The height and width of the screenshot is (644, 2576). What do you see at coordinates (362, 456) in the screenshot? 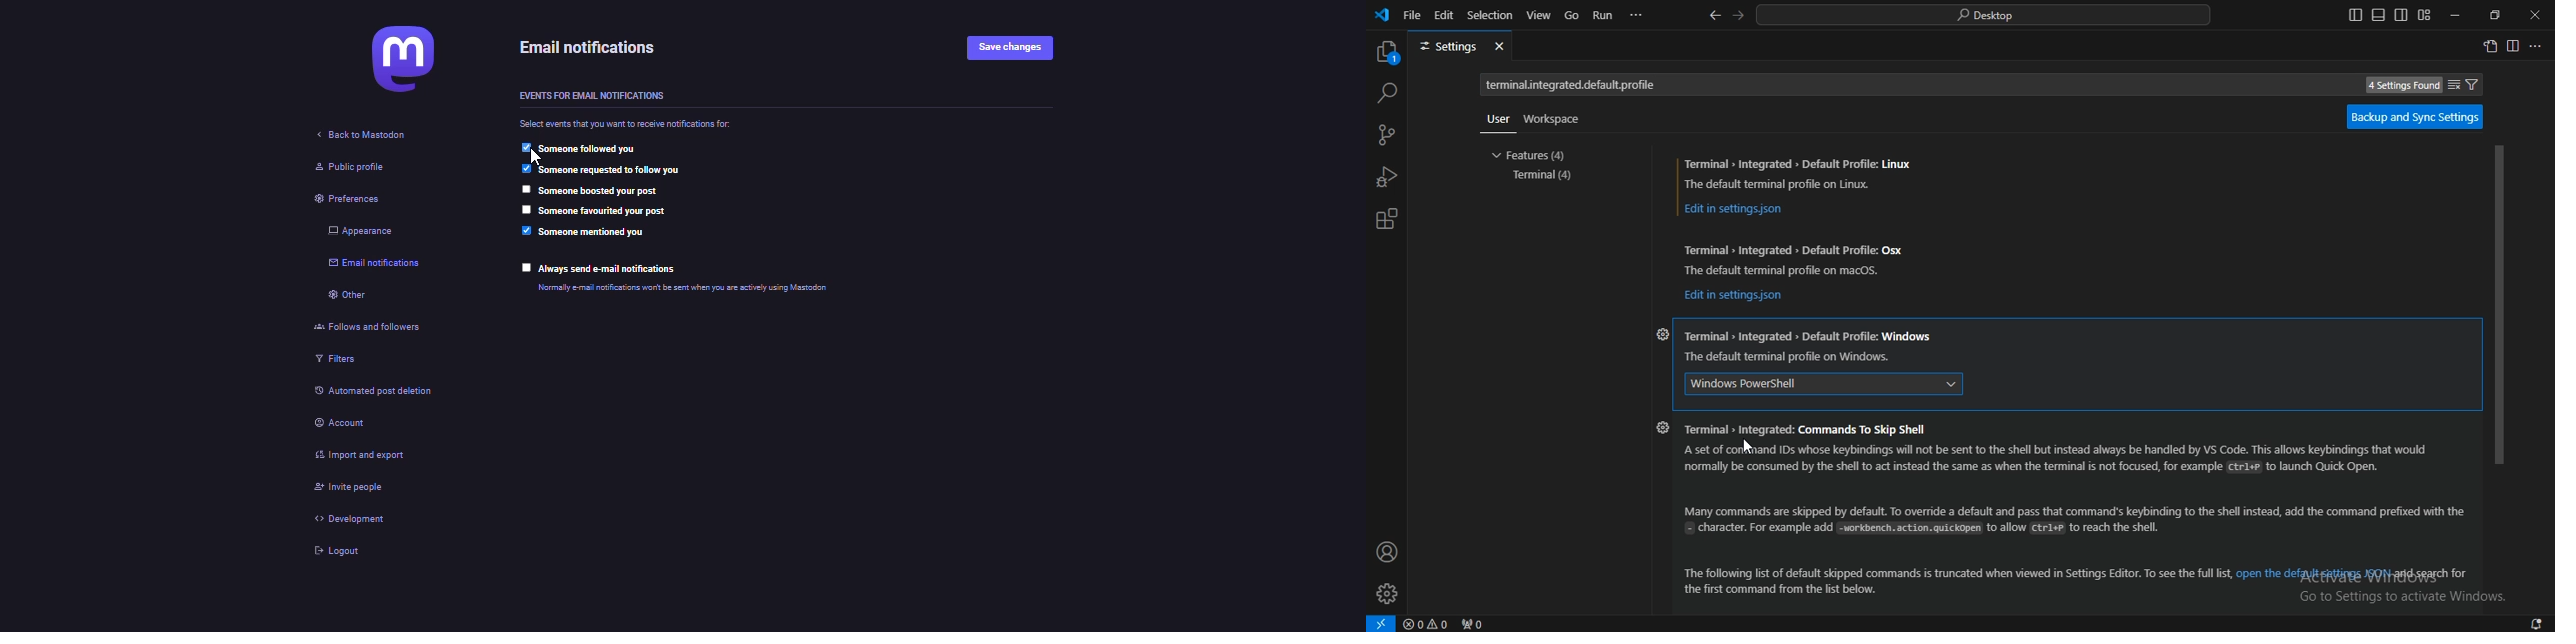
I see `import & export` at bounding box center [362, 456].